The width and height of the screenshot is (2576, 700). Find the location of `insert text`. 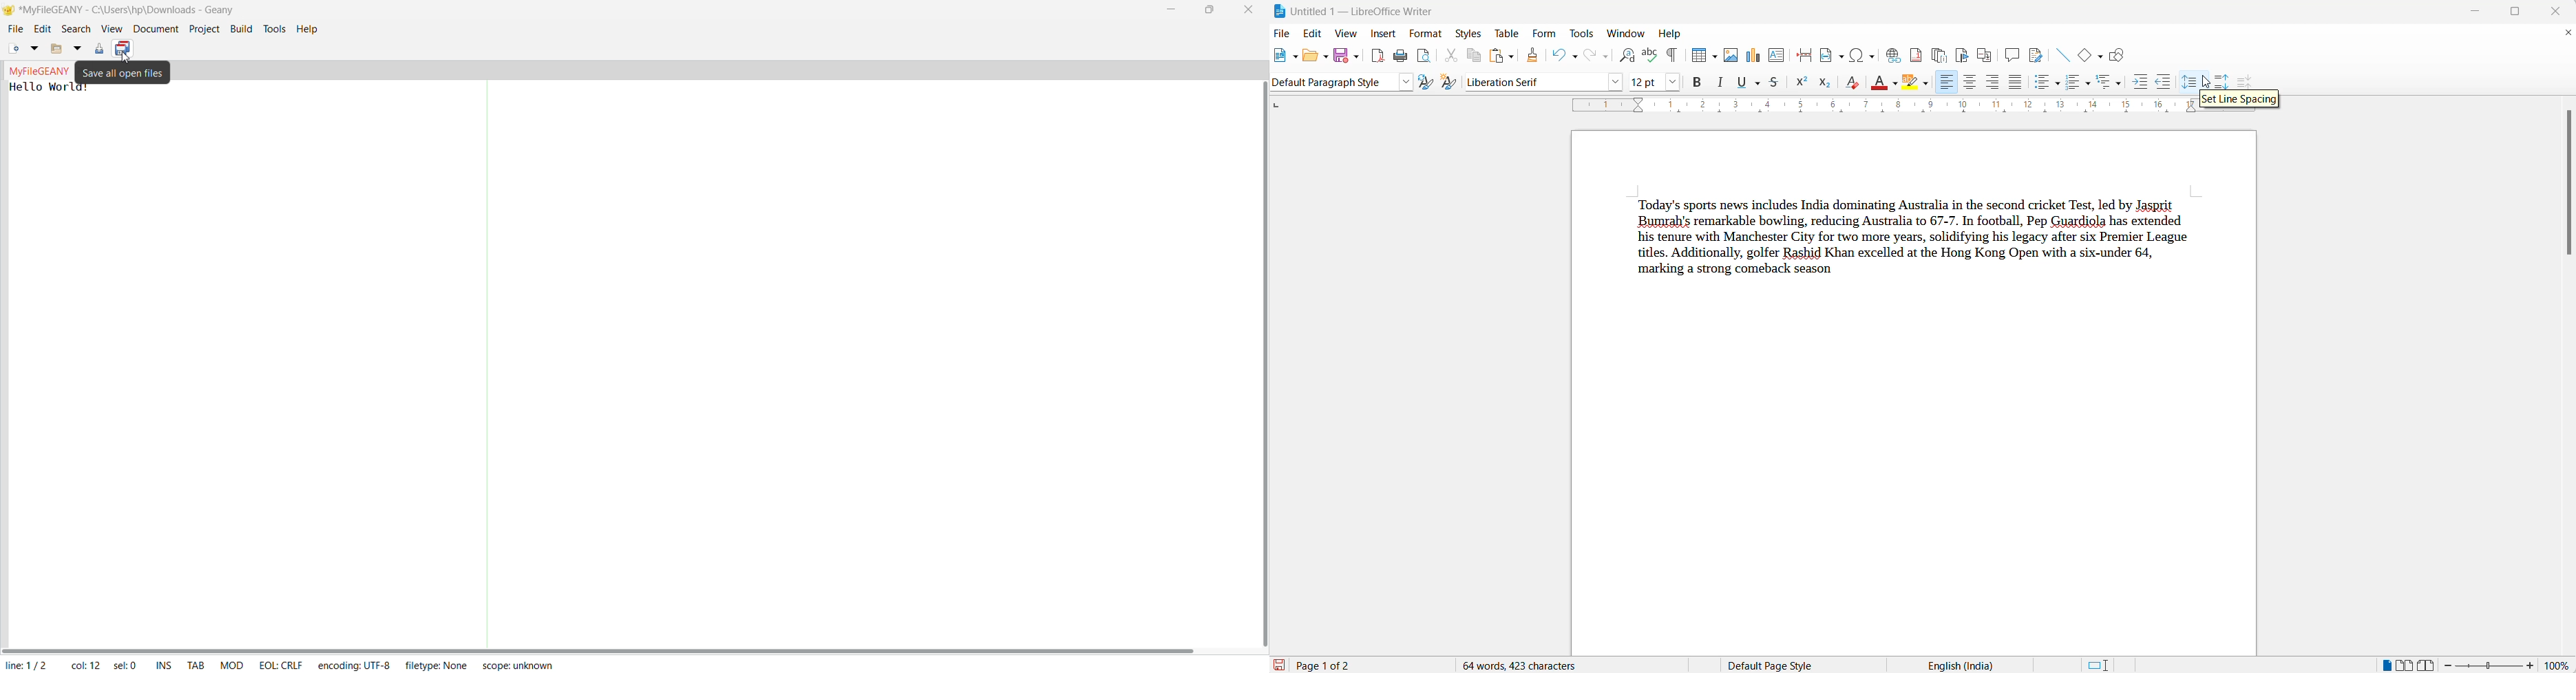

insert text is located at coordinates (1776, 55).